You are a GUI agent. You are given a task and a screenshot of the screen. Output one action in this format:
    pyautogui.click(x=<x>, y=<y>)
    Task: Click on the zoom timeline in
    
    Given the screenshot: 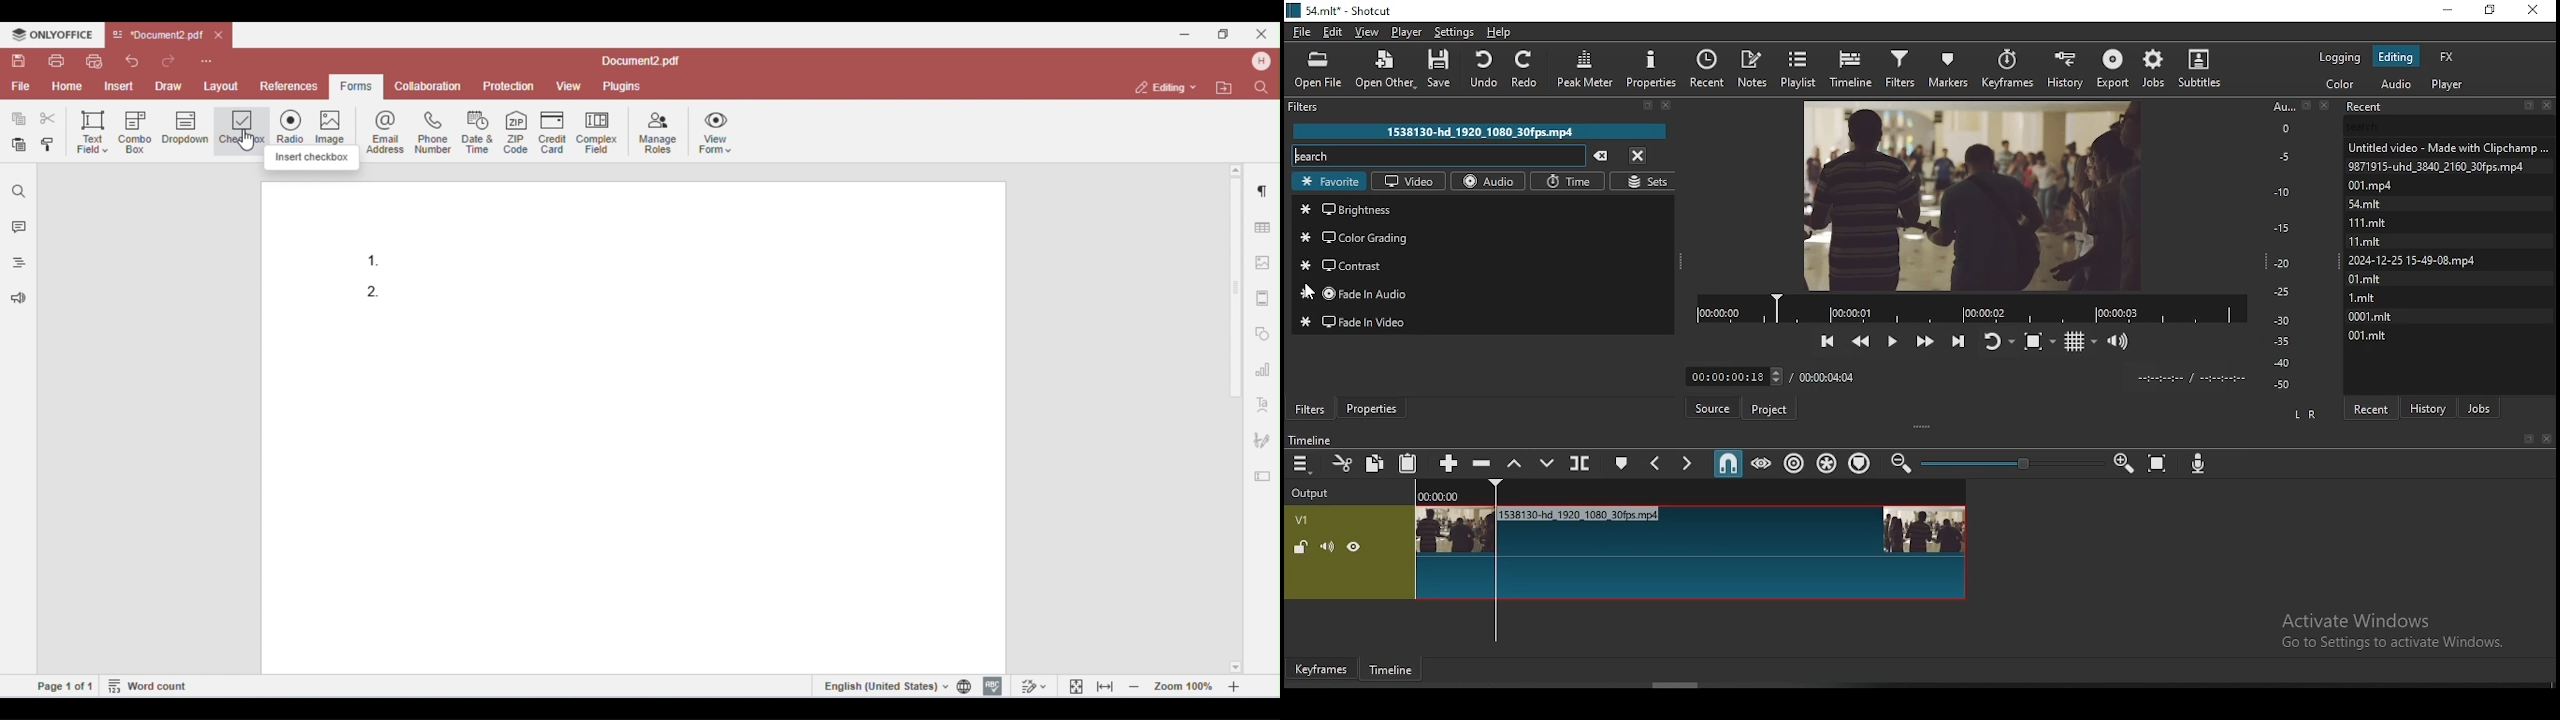 What is the action you would take?
    pyautogui.click(x=1901, y=464)
    